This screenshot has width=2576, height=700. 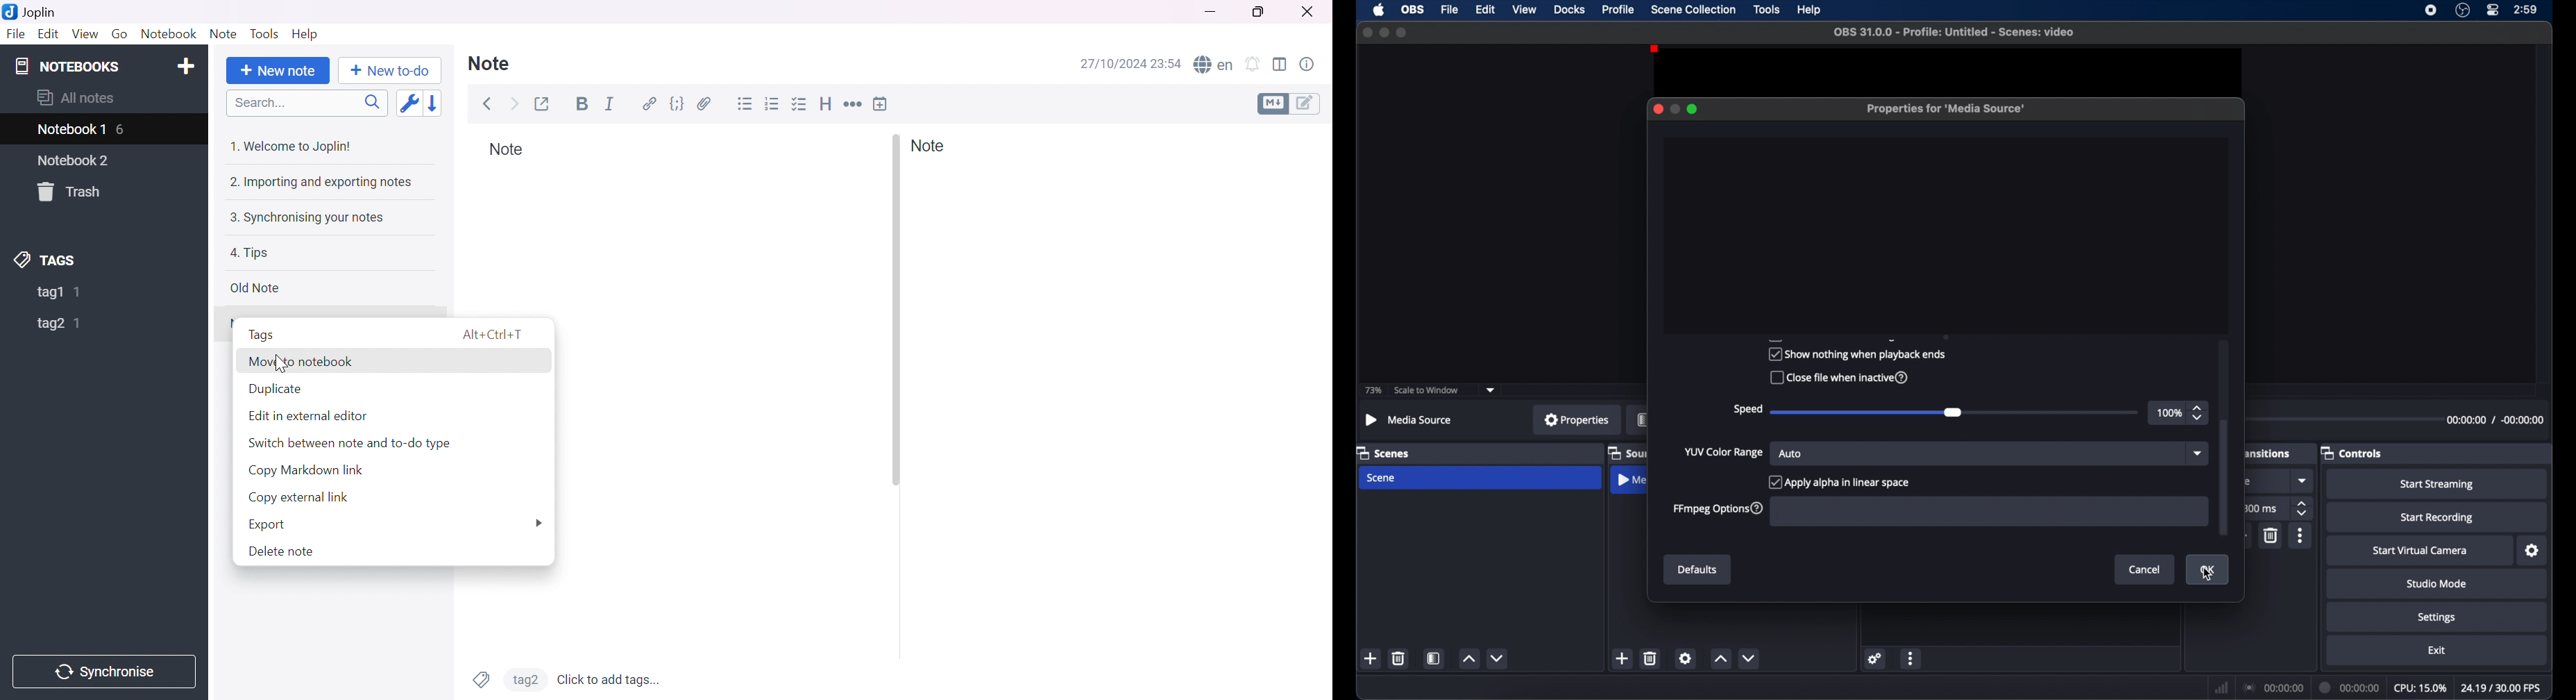 I want to click on Close, so click(x=1305, y=10).